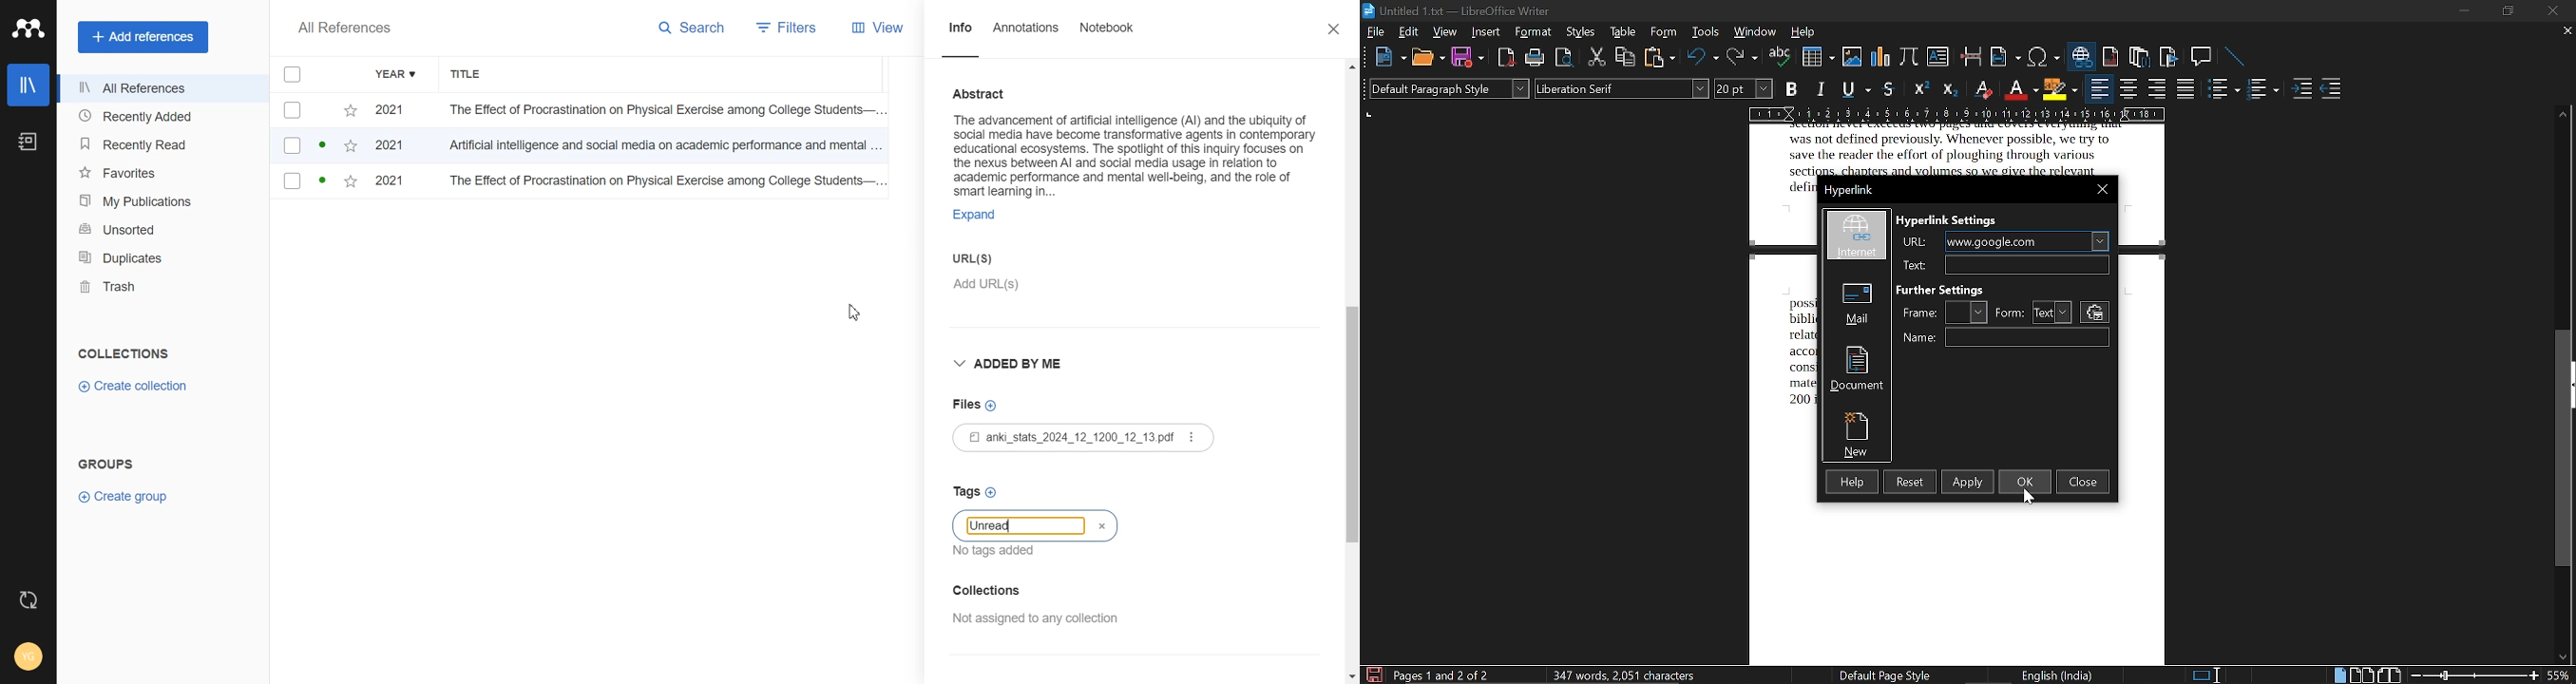  What do you see at coordinates (162, 258) in the screenshot?
I see `Duplicates` at bounding box center [162, 258].